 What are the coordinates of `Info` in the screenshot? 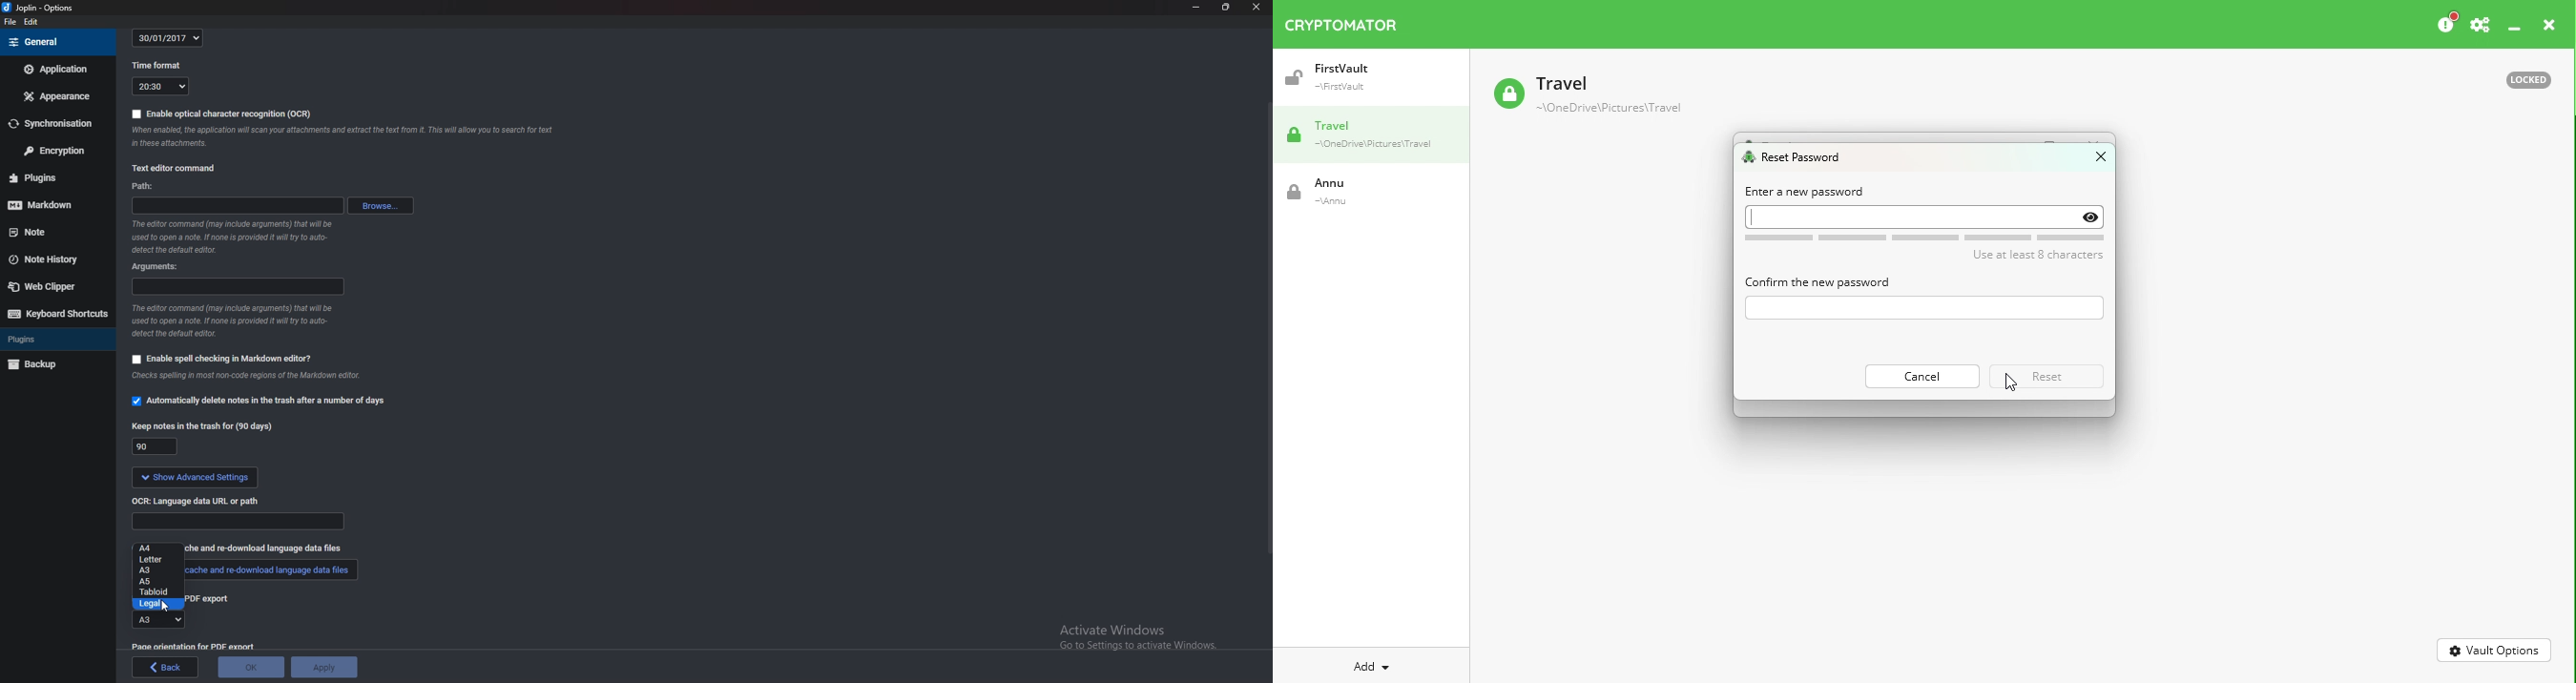 It's located at (238, 323).